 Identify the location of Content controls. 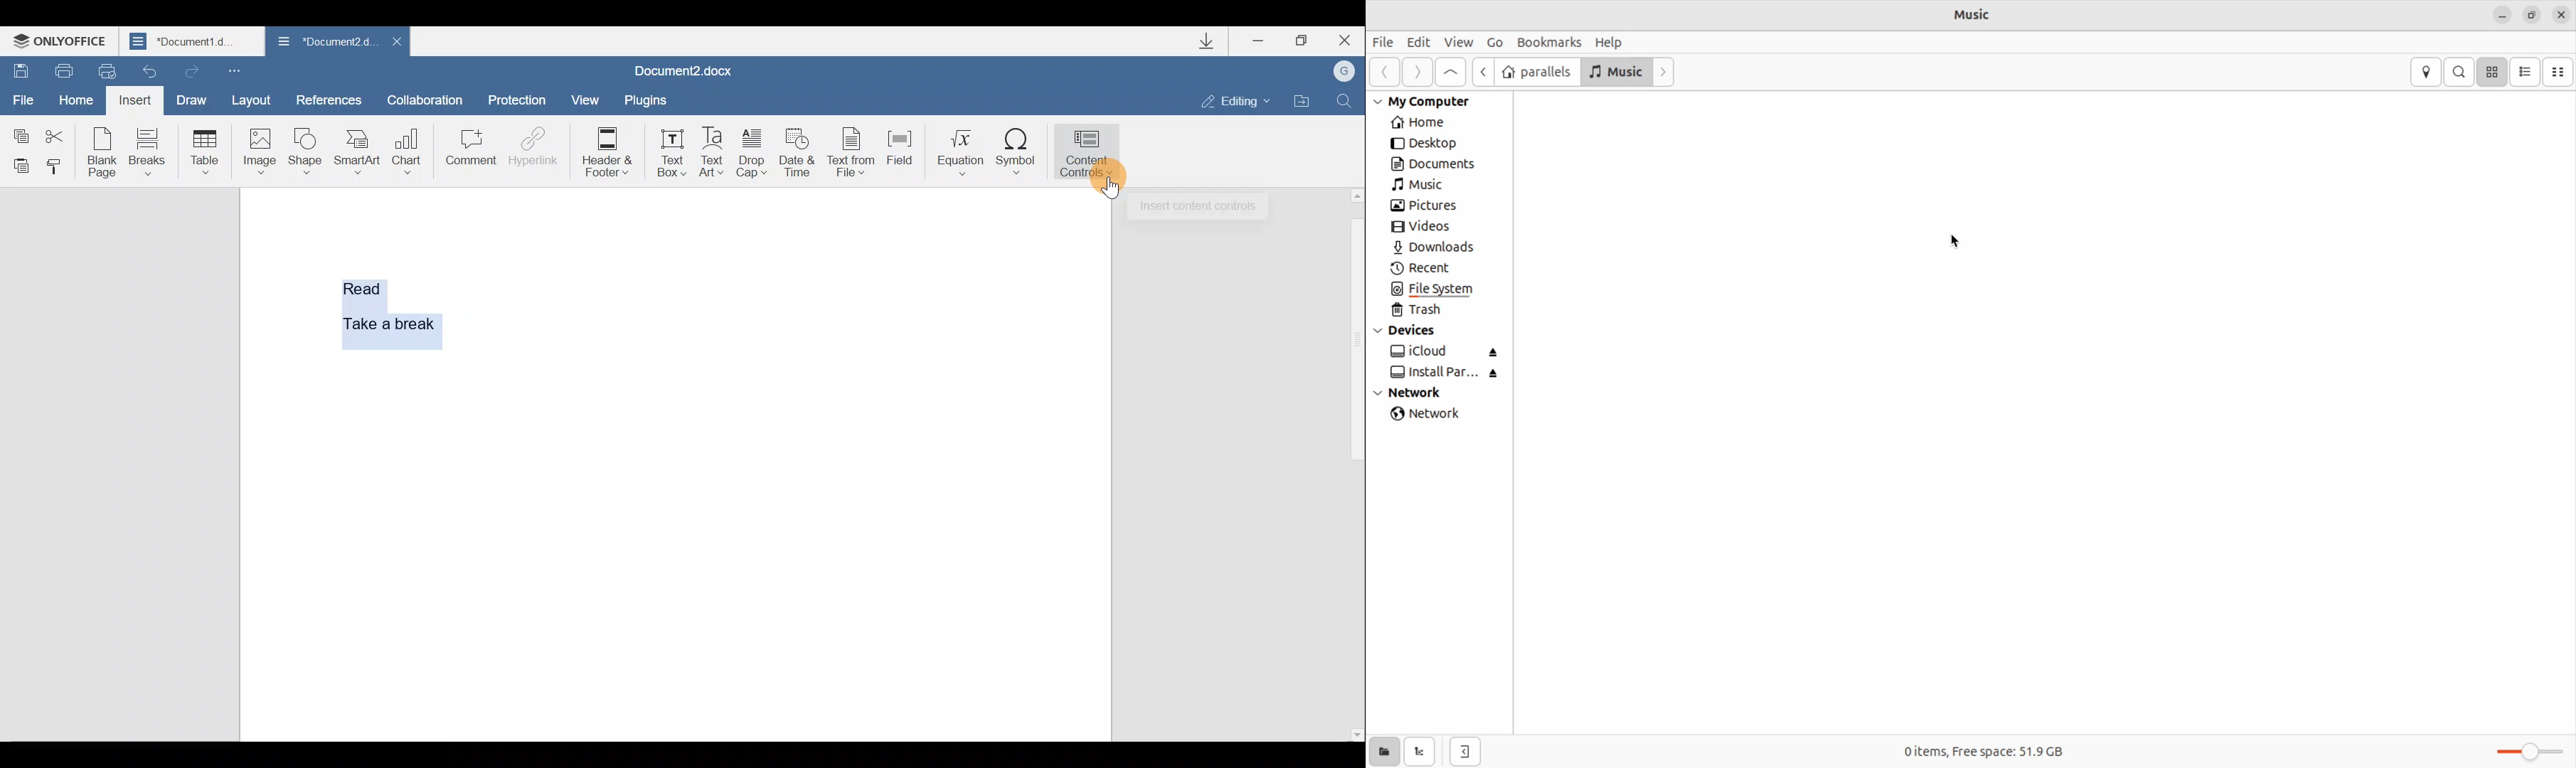
(1090, 156).